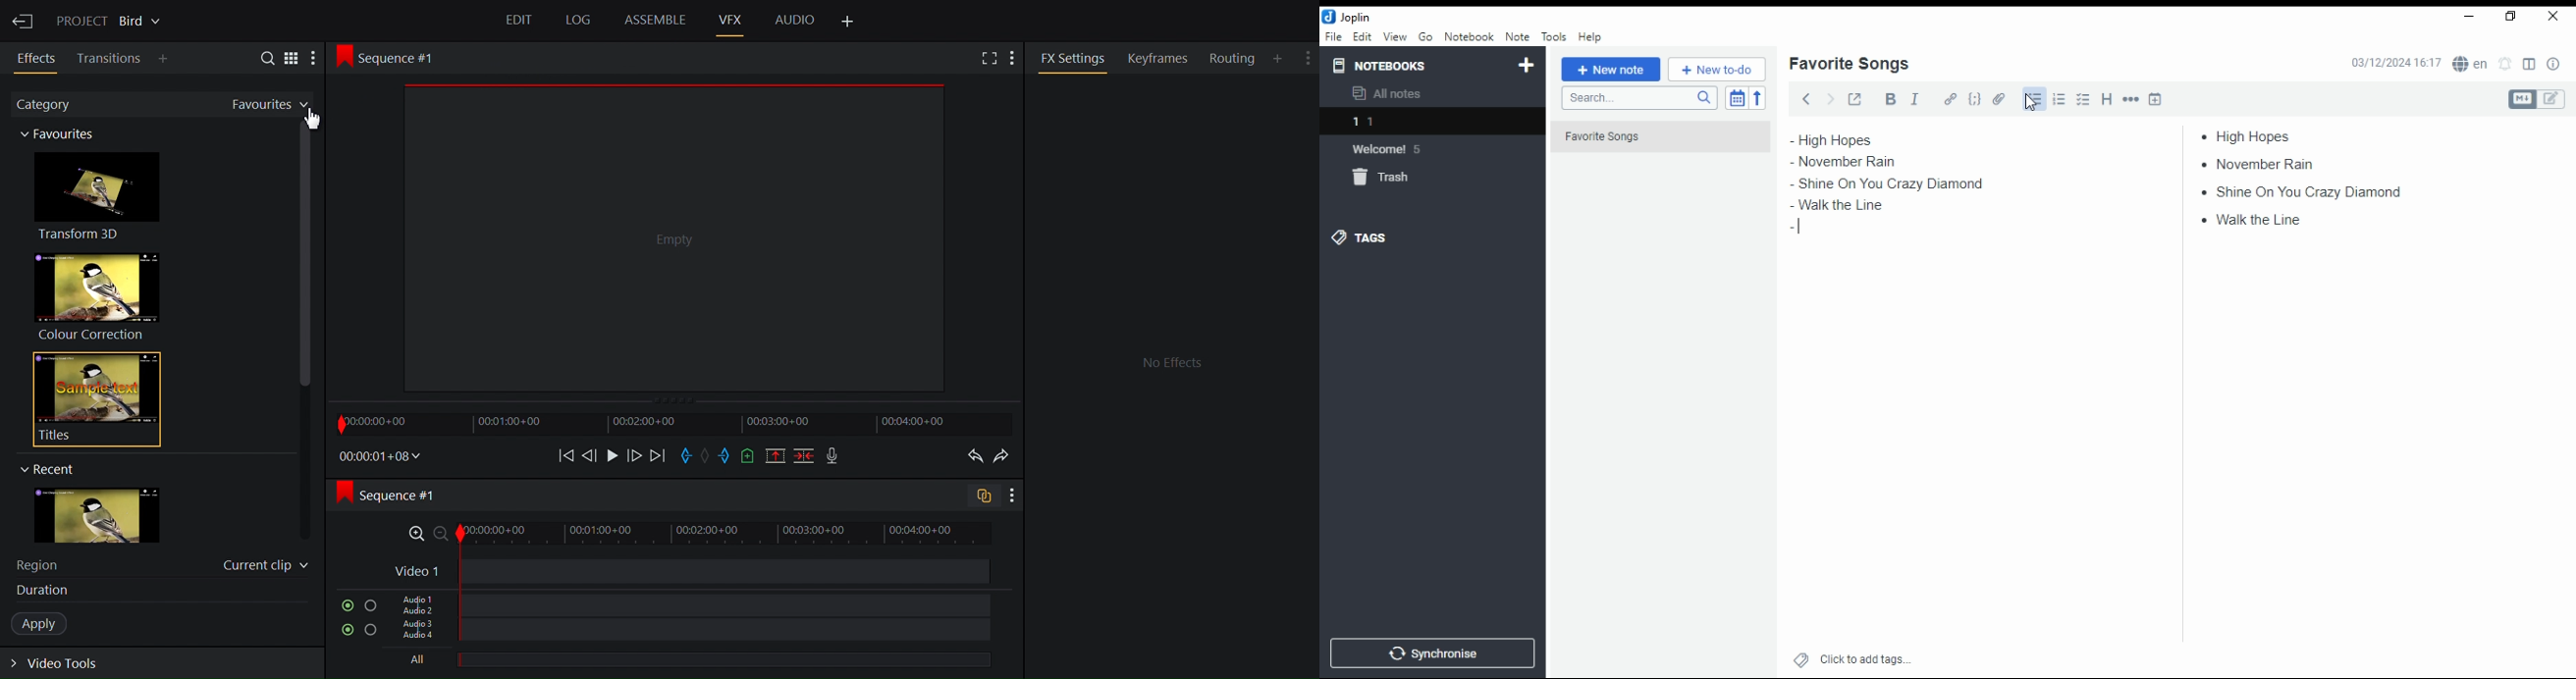 The height and width of the screenshot is (700, 2576). I want to click on , so click(47, 590).